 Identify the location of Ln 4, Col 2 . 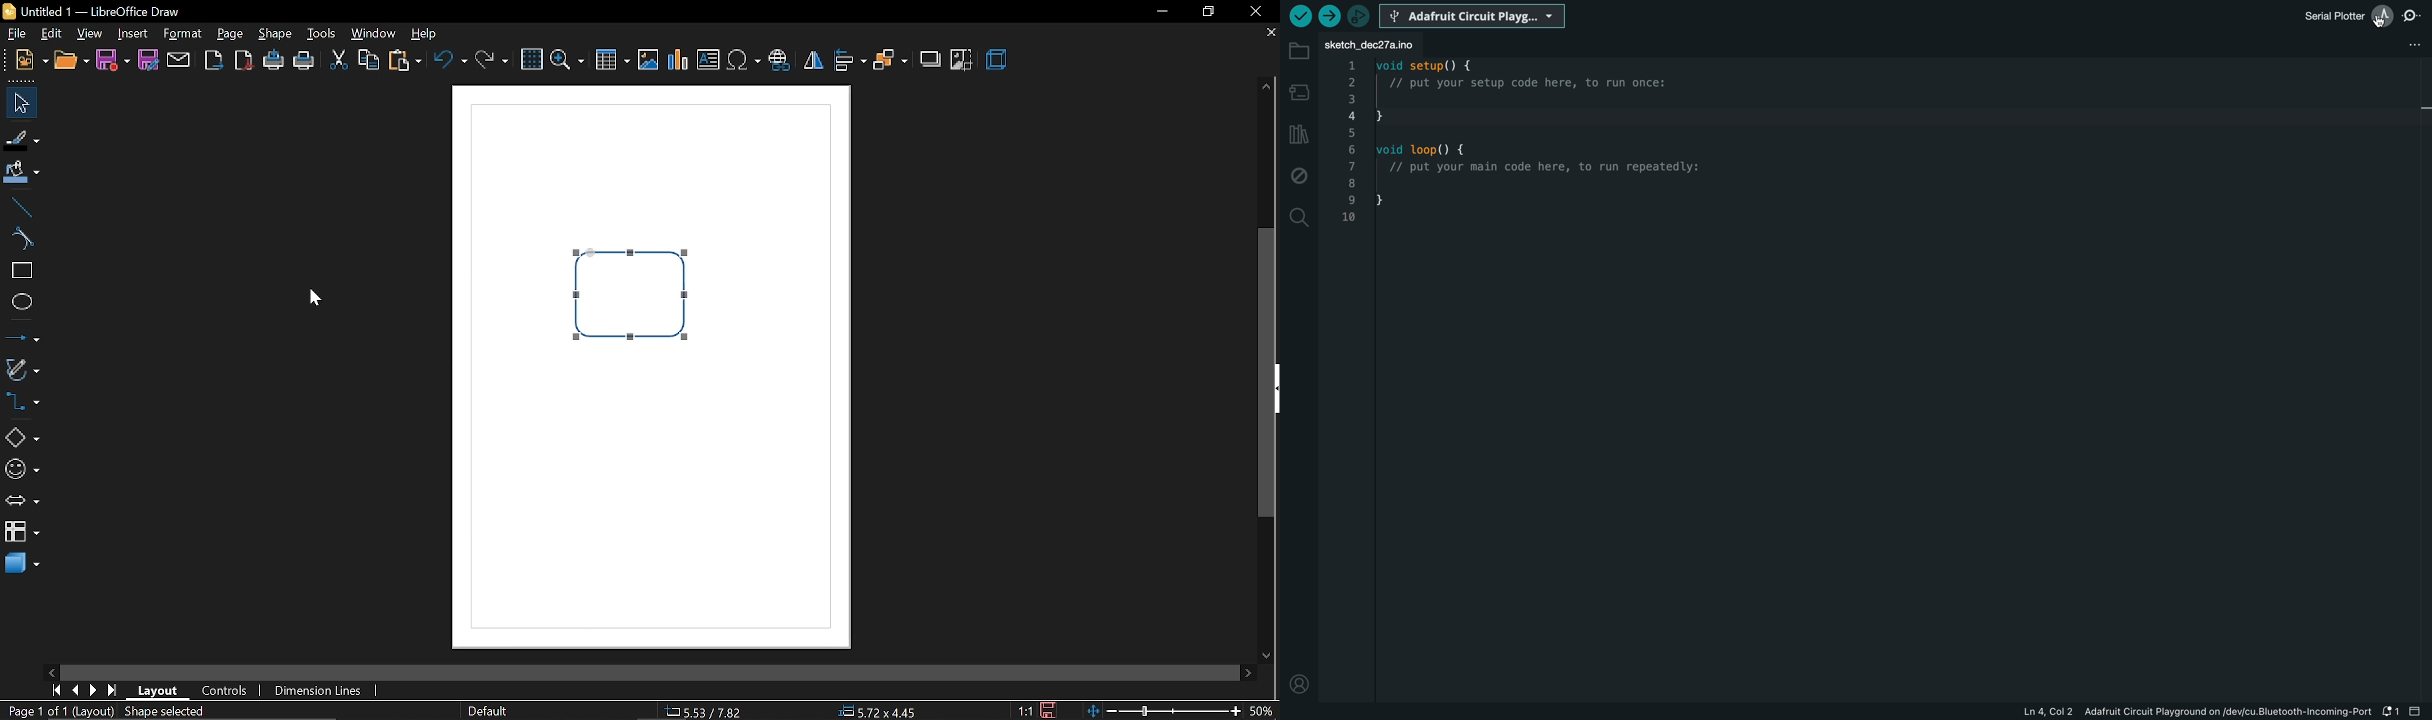
(2047, 710).